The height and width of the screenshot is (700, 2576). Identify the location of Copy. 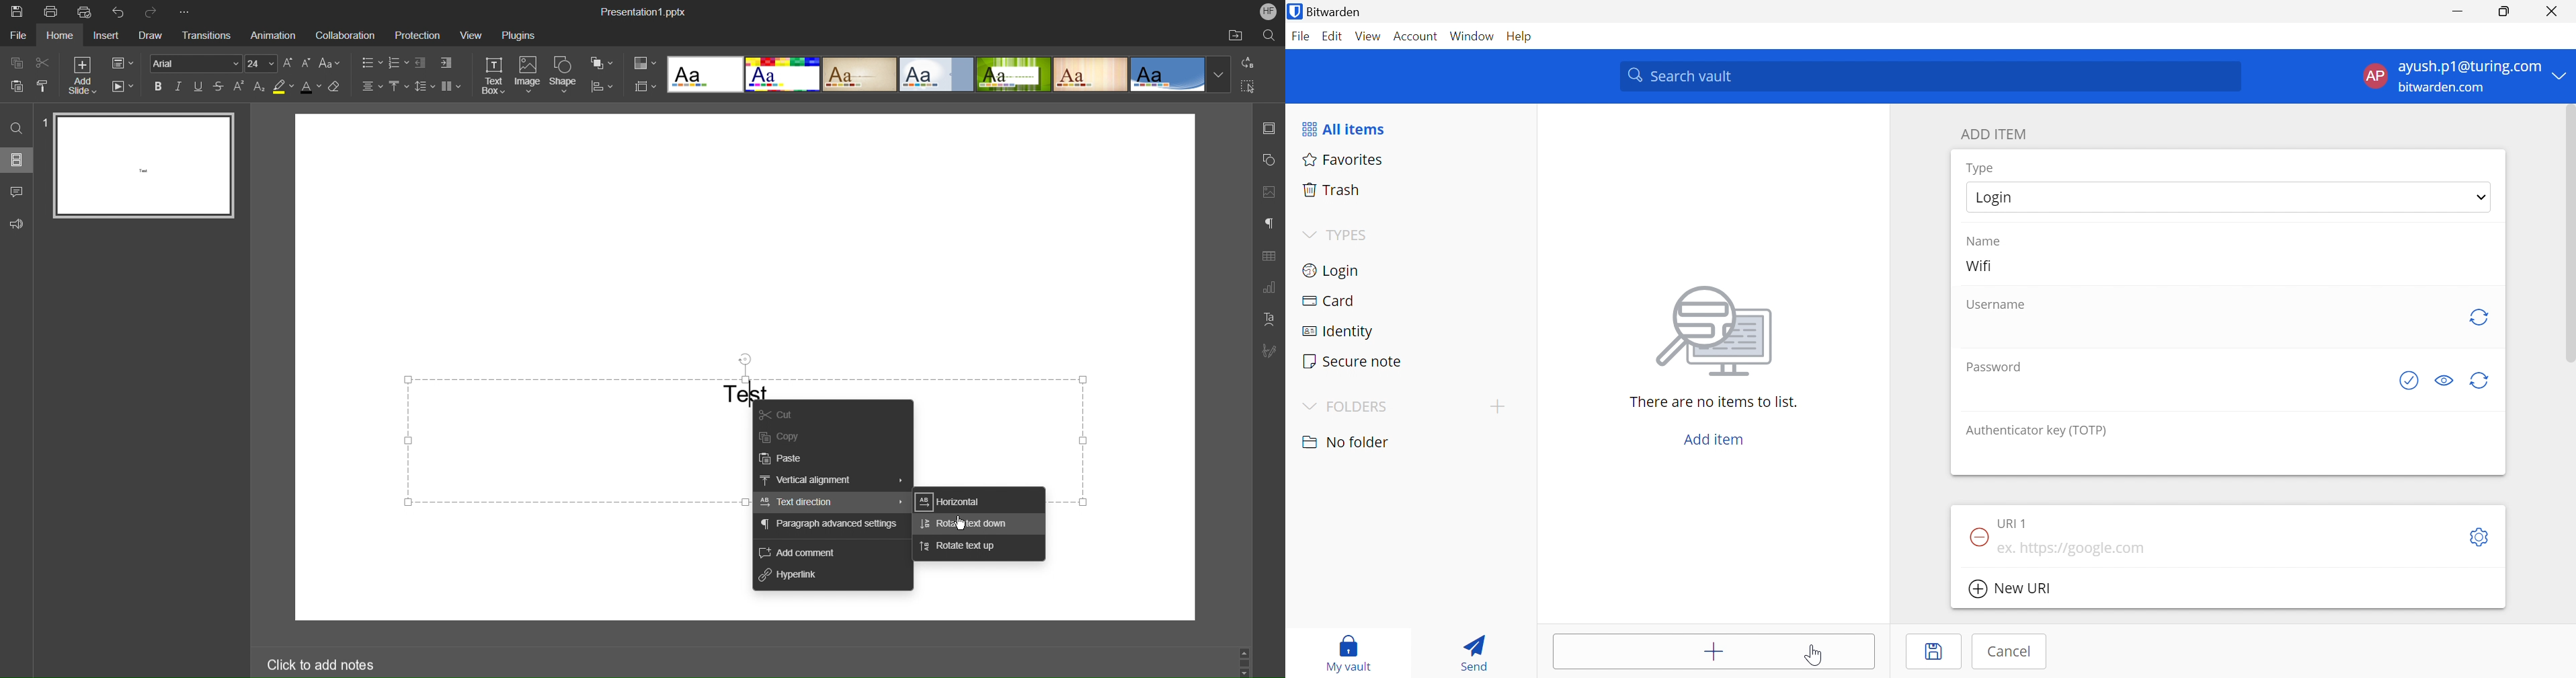
(791, 435).